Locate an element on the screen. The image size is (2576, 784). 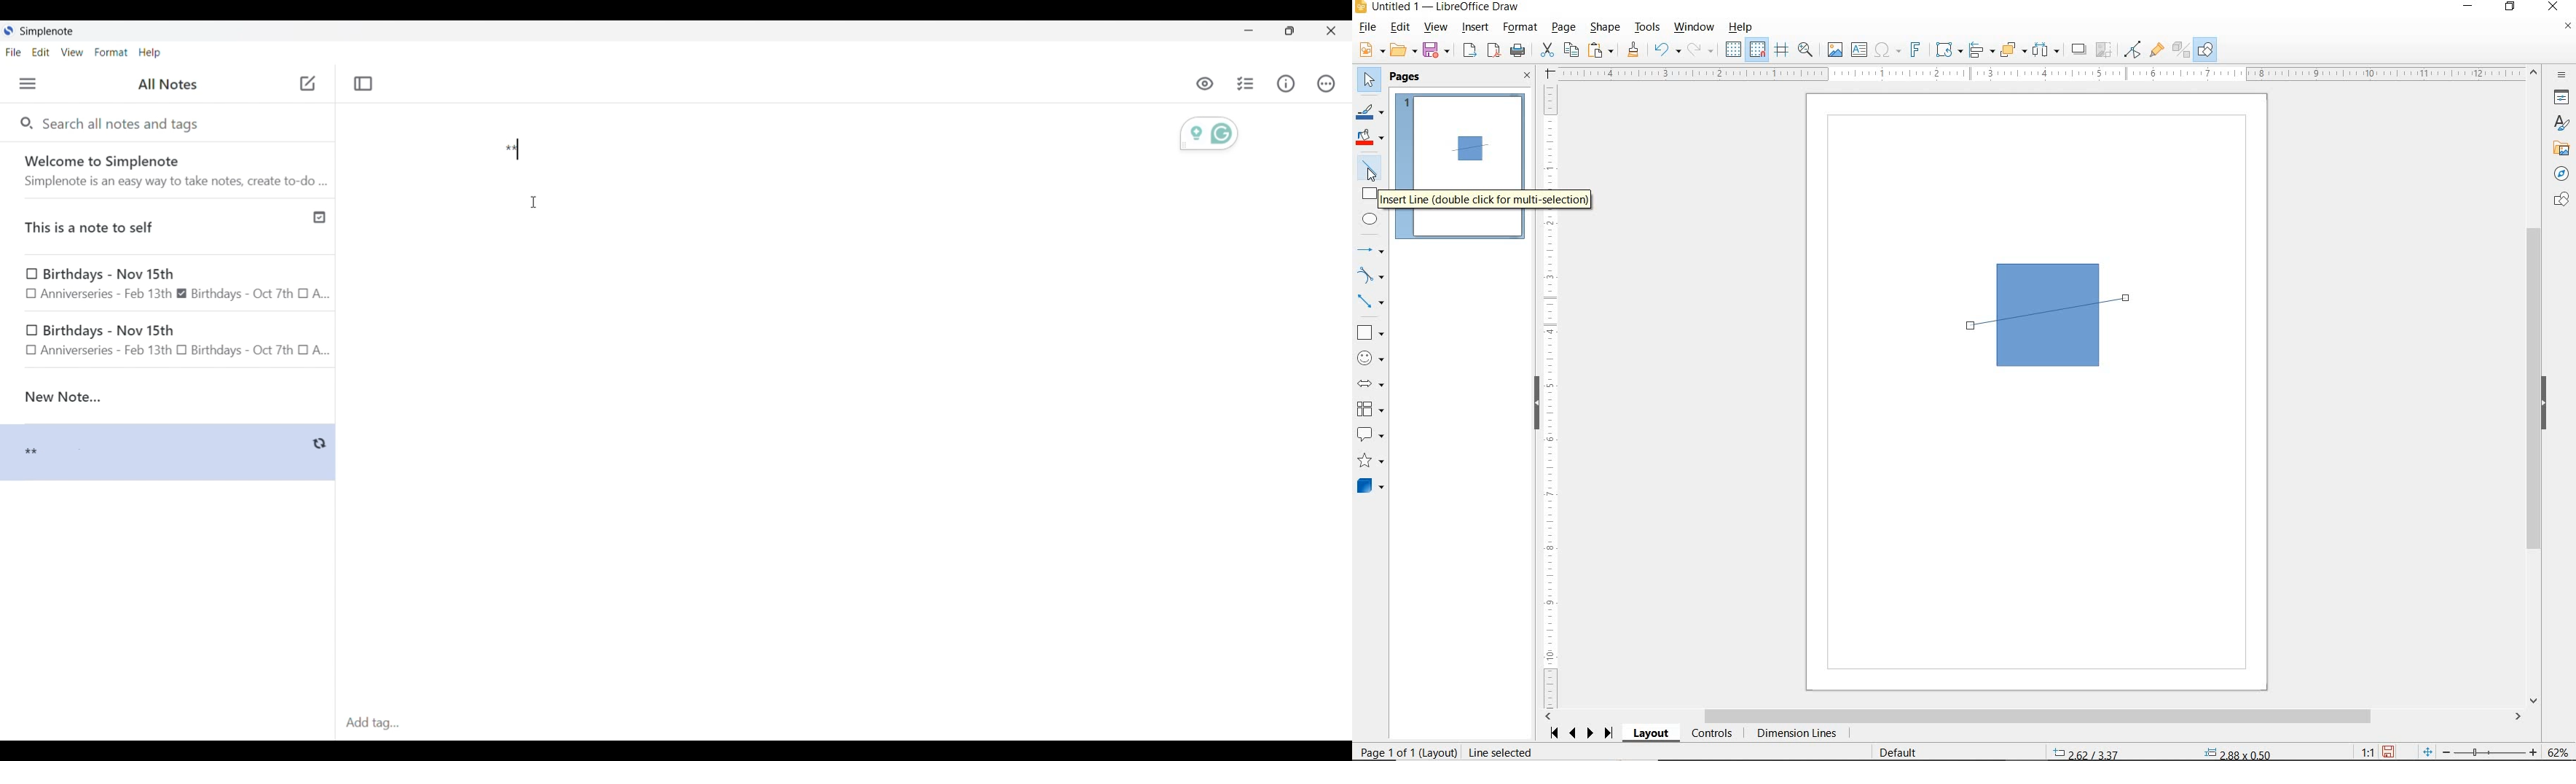
LAYOUT is located at coordinates (1653, 733).